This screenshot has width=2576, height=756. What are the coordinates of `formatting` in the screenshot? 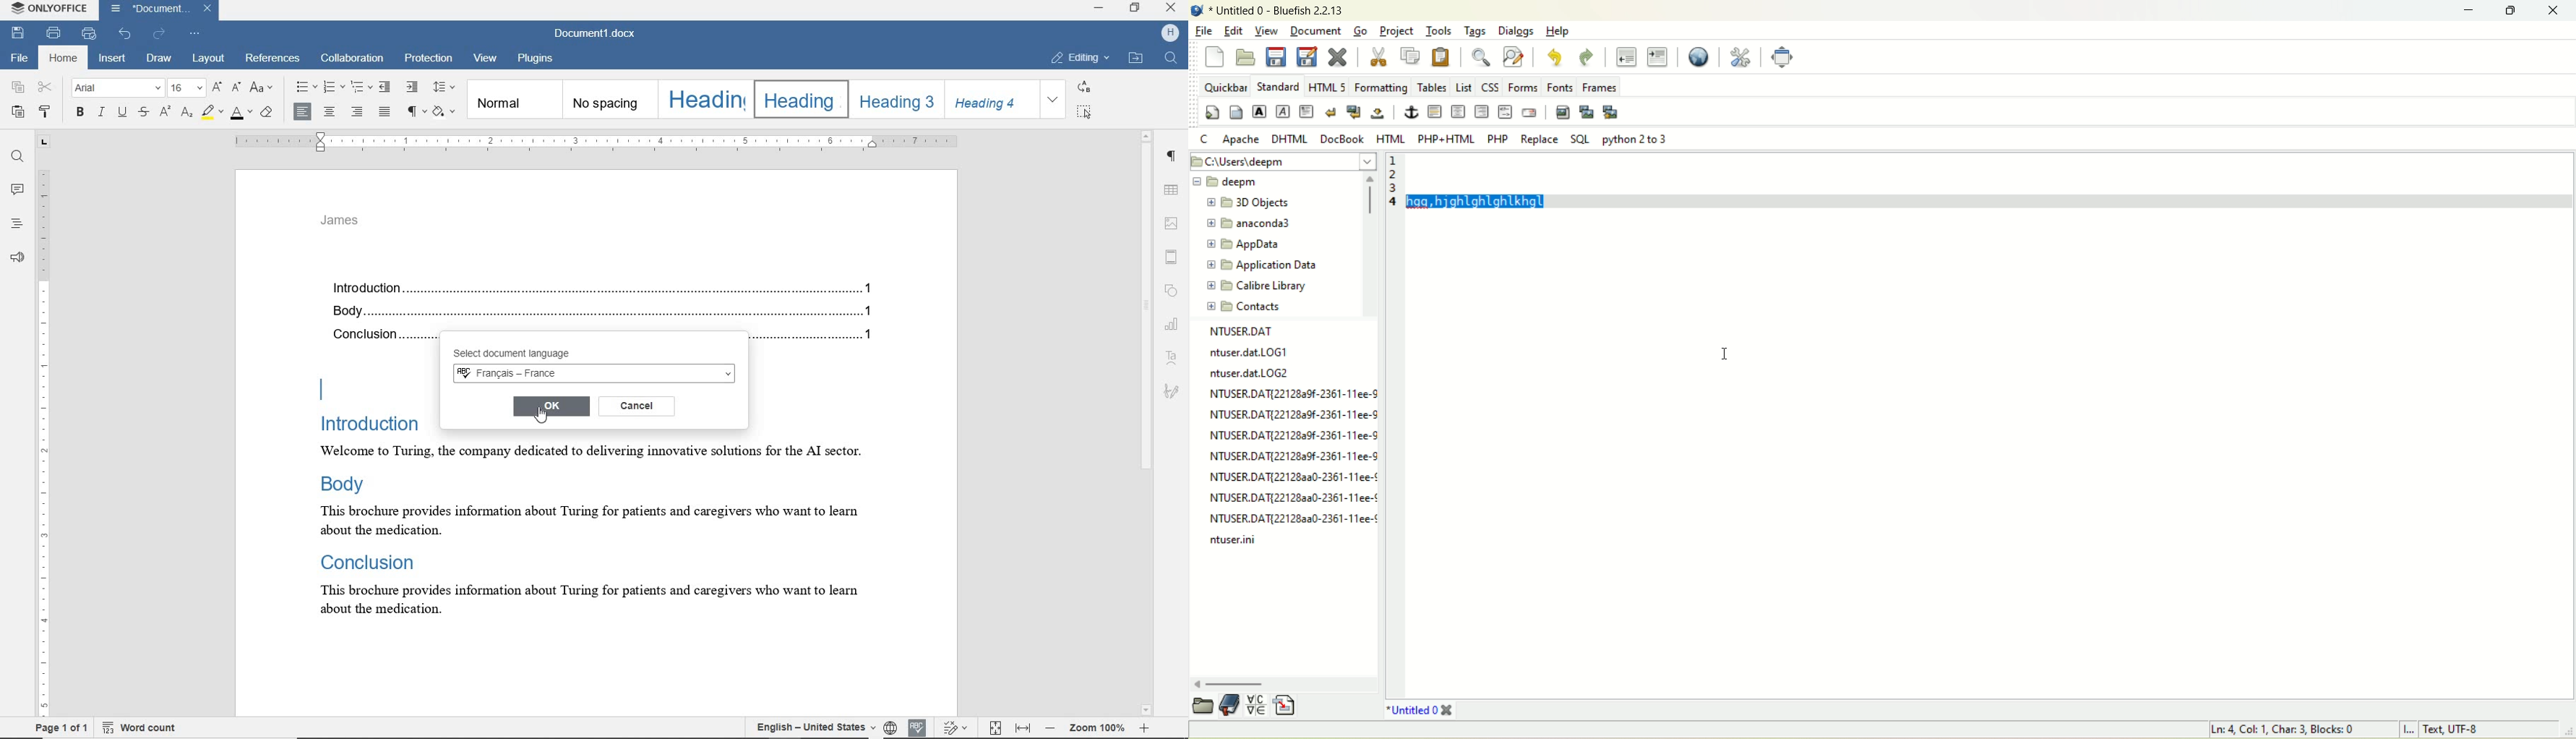 It's located at (1378, 87).